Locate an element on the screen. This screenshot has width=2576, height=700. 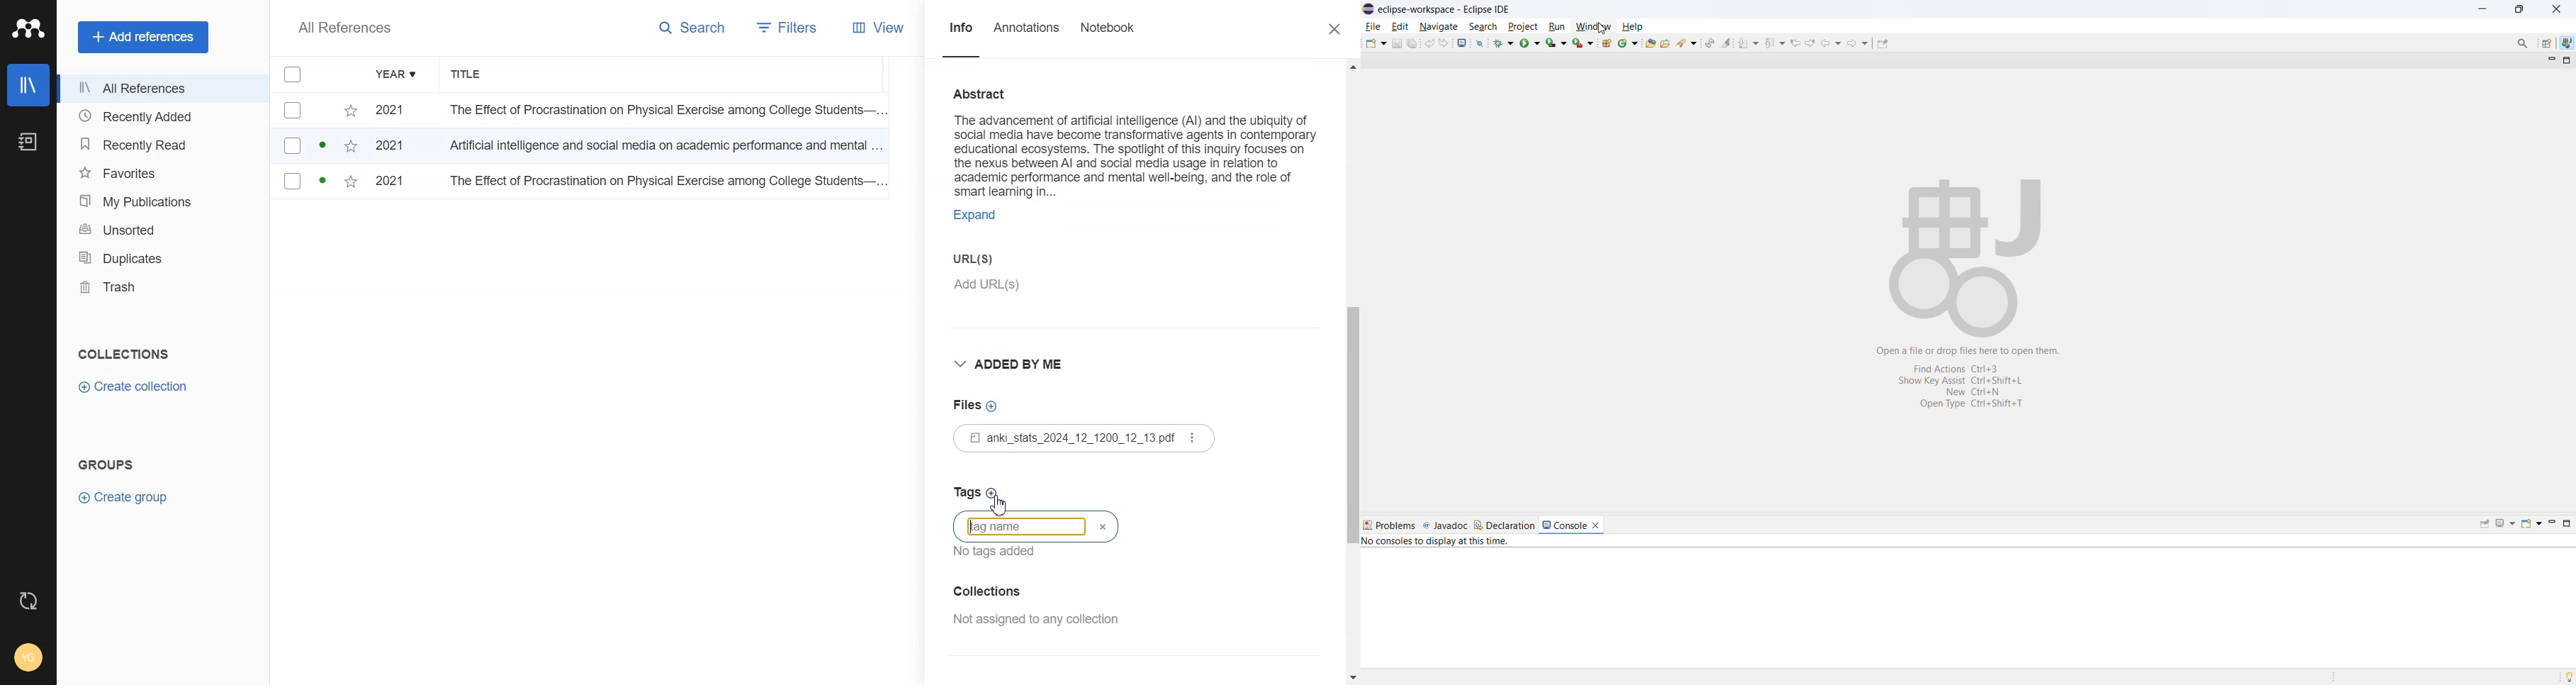
Abstract on the advancement of artificial intelligence (AI) and the ubiquity of social media have become transformative agents in contemporary educational ecosystems. is located at coordinates (1135, 138).